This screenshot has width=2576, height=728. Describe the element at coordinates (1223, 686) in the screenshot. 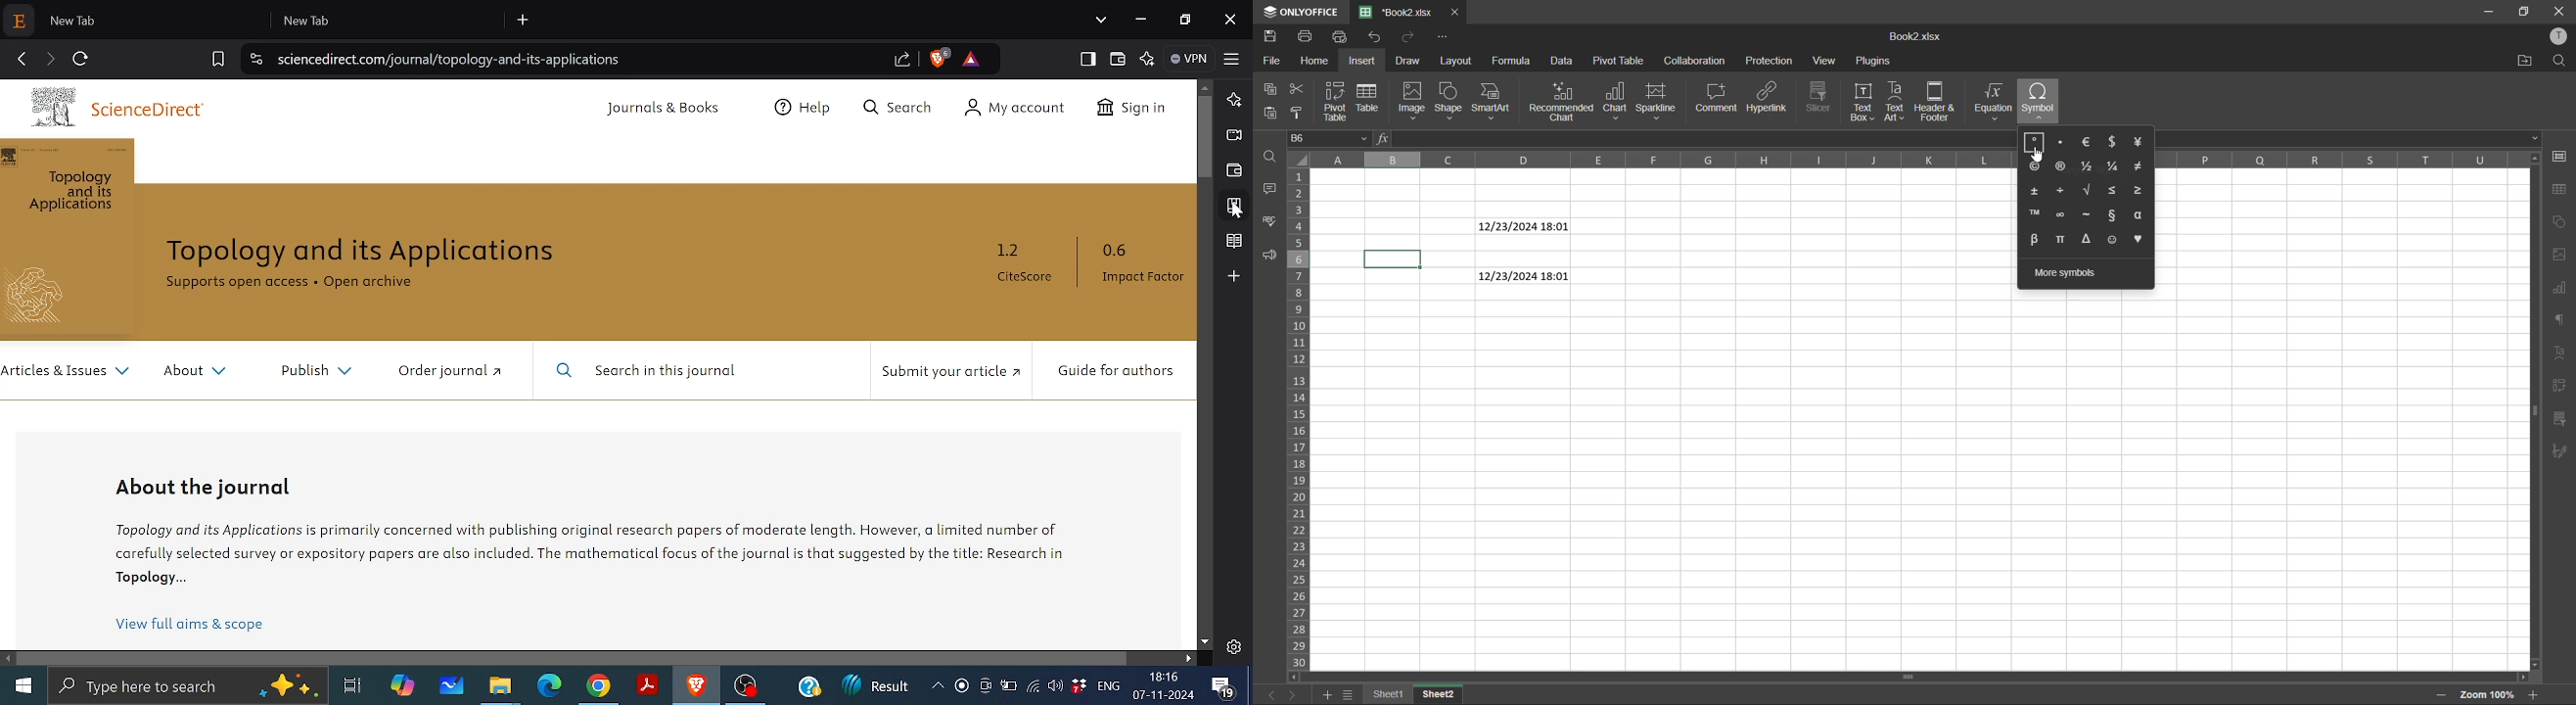

I see `Masseges` at that location.